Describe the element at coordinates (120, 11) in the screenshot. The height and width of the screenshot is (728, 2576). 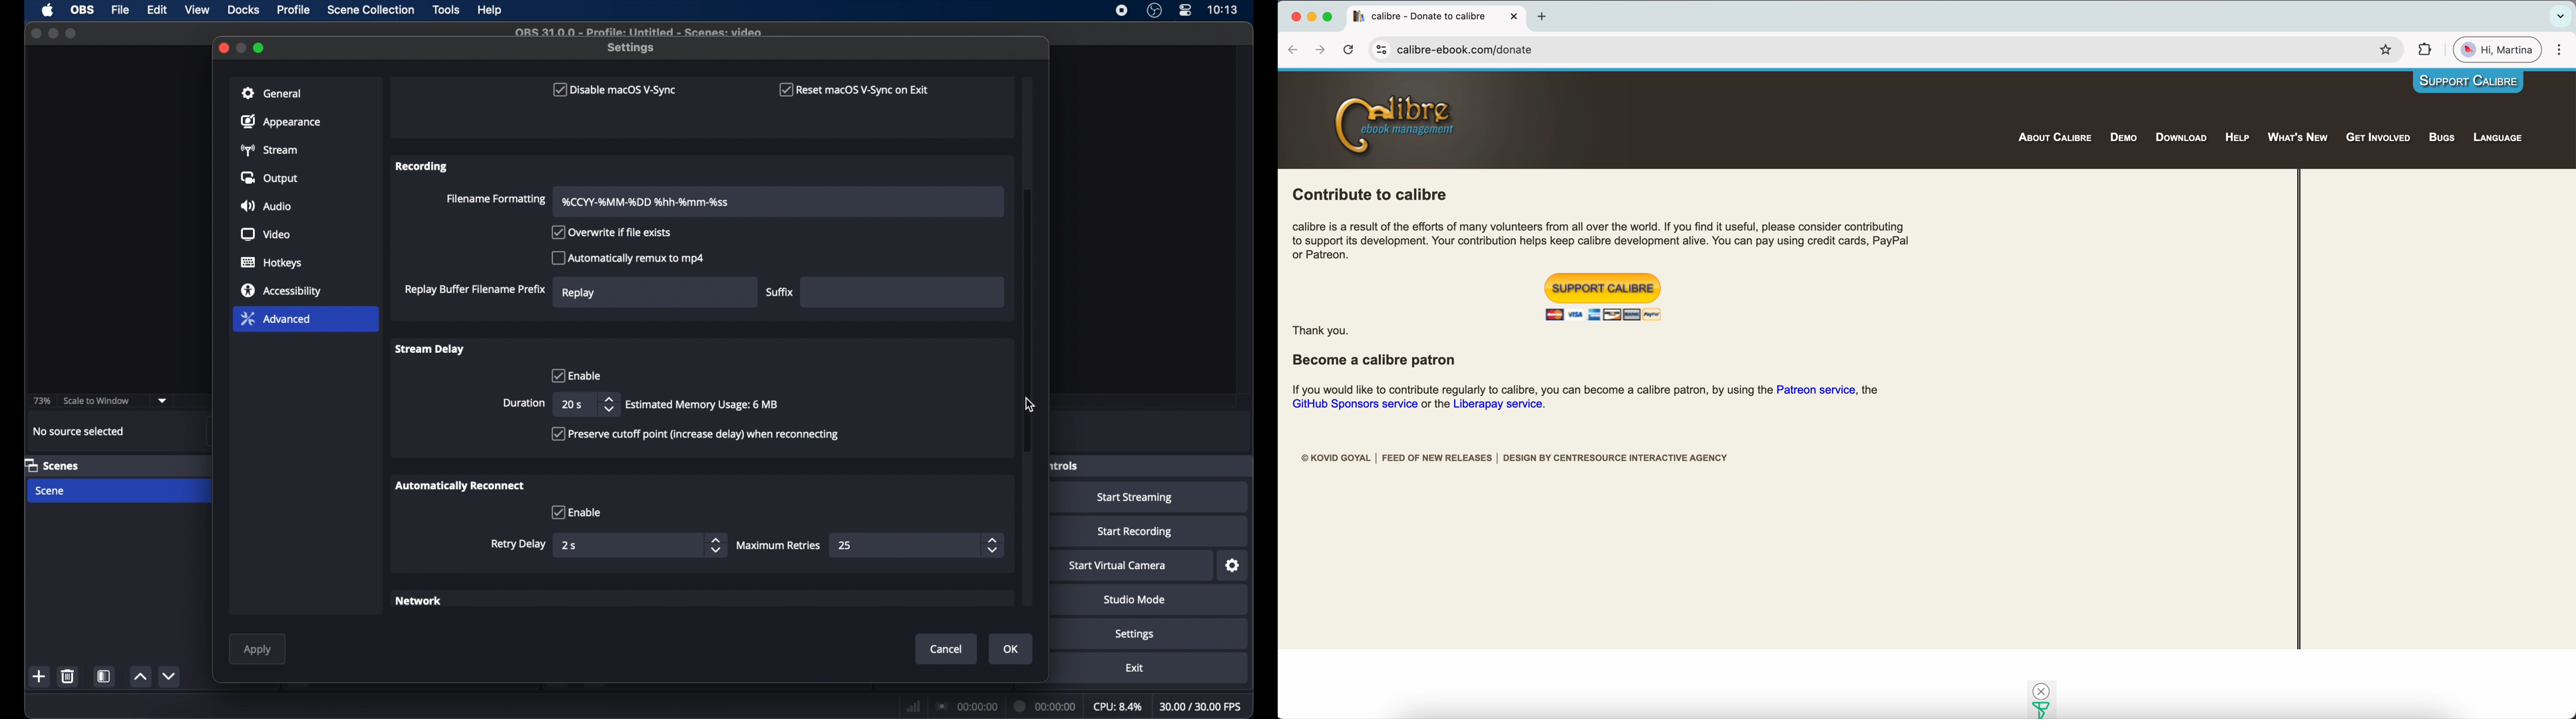
I see `file` at that location.